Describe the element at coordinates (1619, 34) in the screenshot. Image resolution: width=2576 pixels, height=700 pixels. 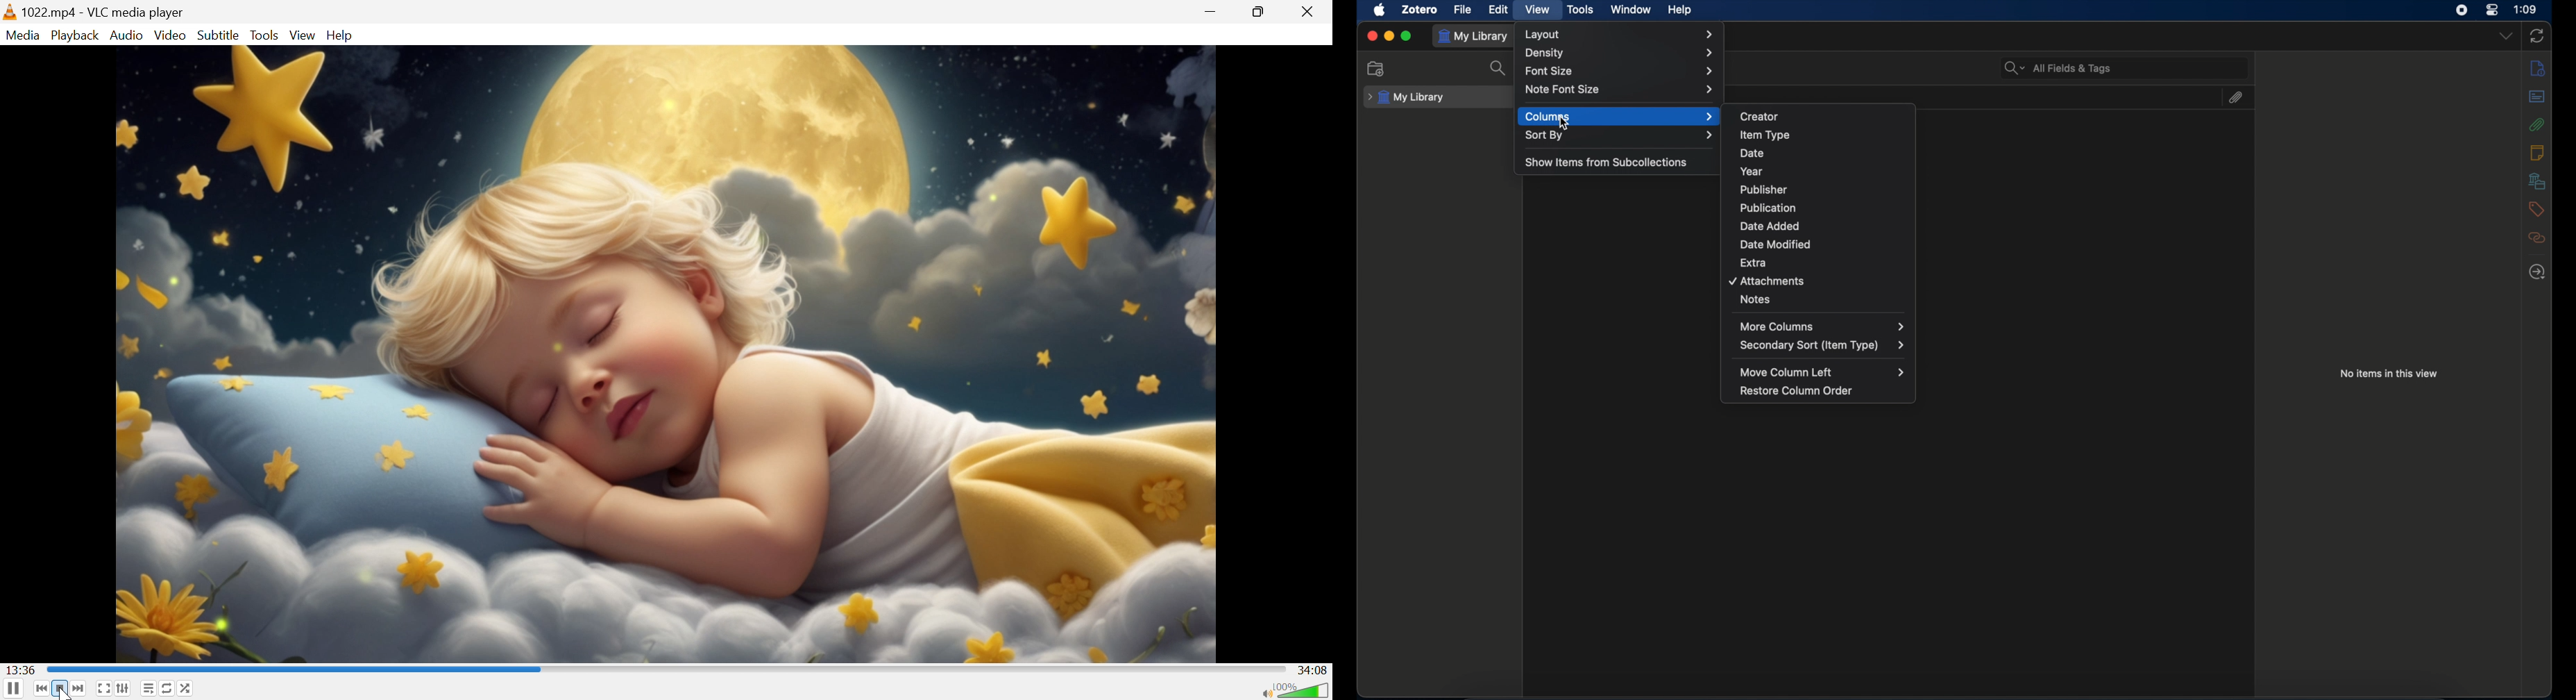
I see `layout` at that location.